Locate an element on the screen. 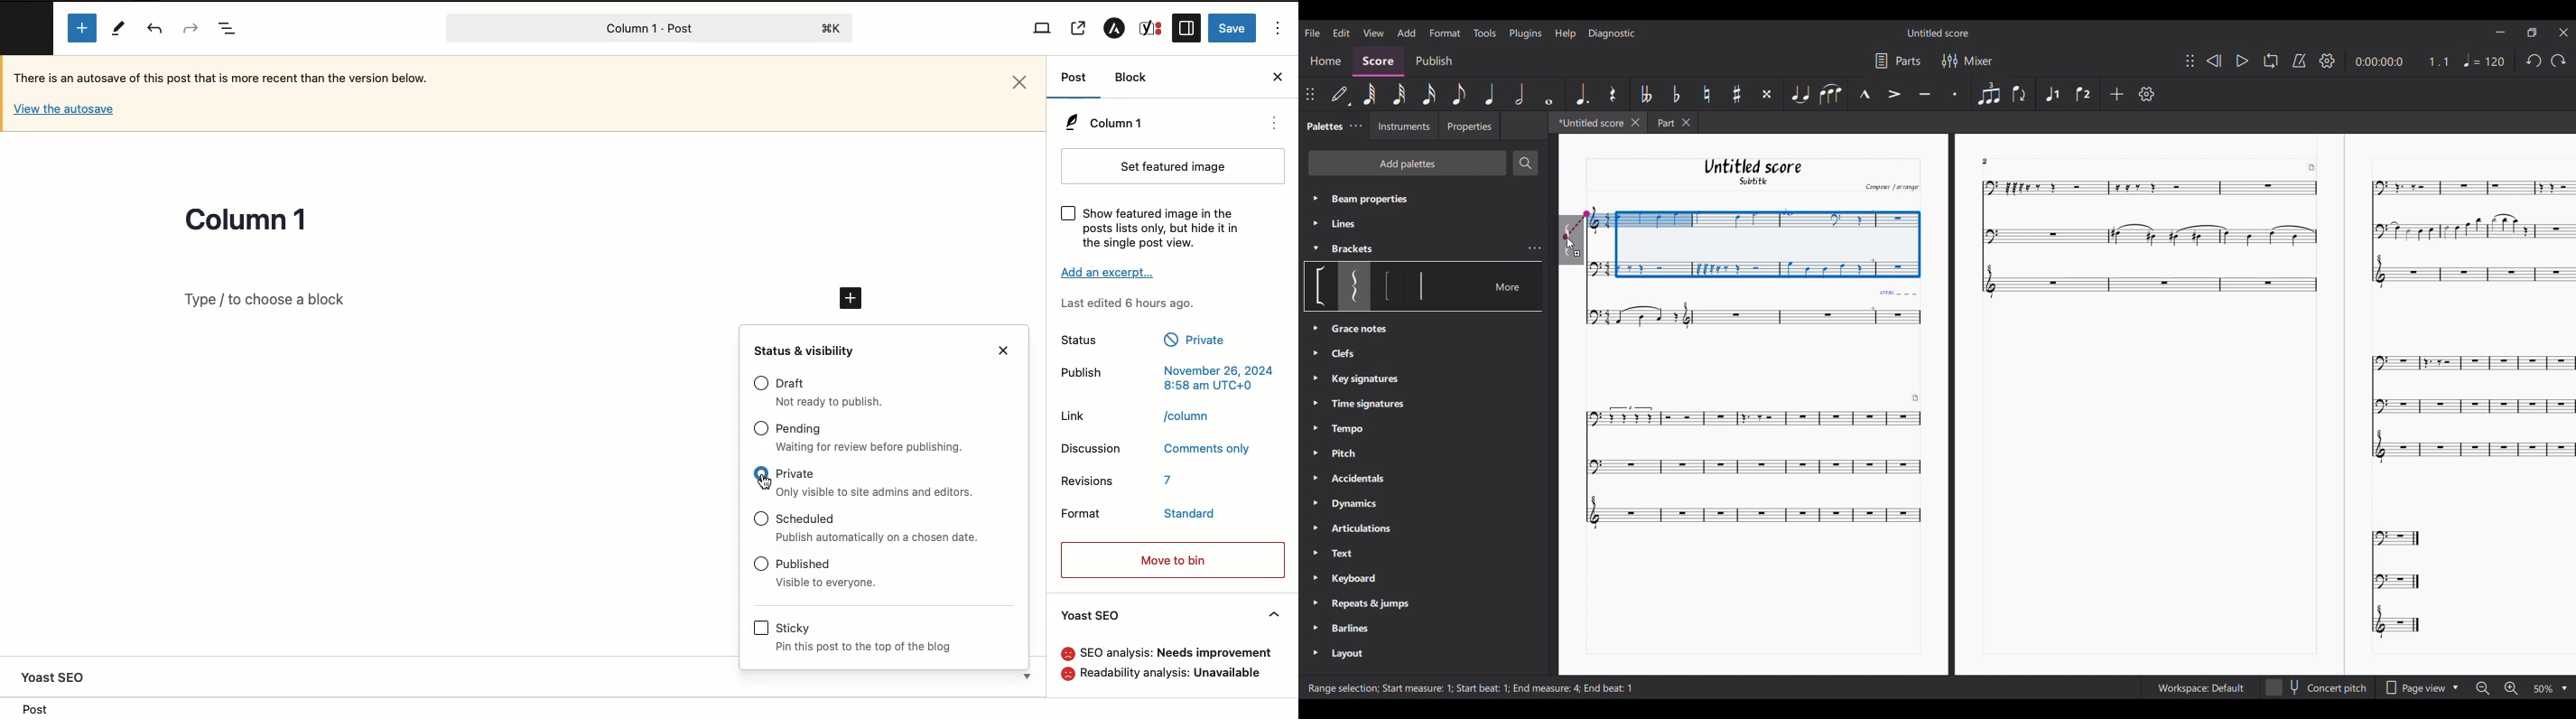  Palette settings is located at coordinates (1356, 126).